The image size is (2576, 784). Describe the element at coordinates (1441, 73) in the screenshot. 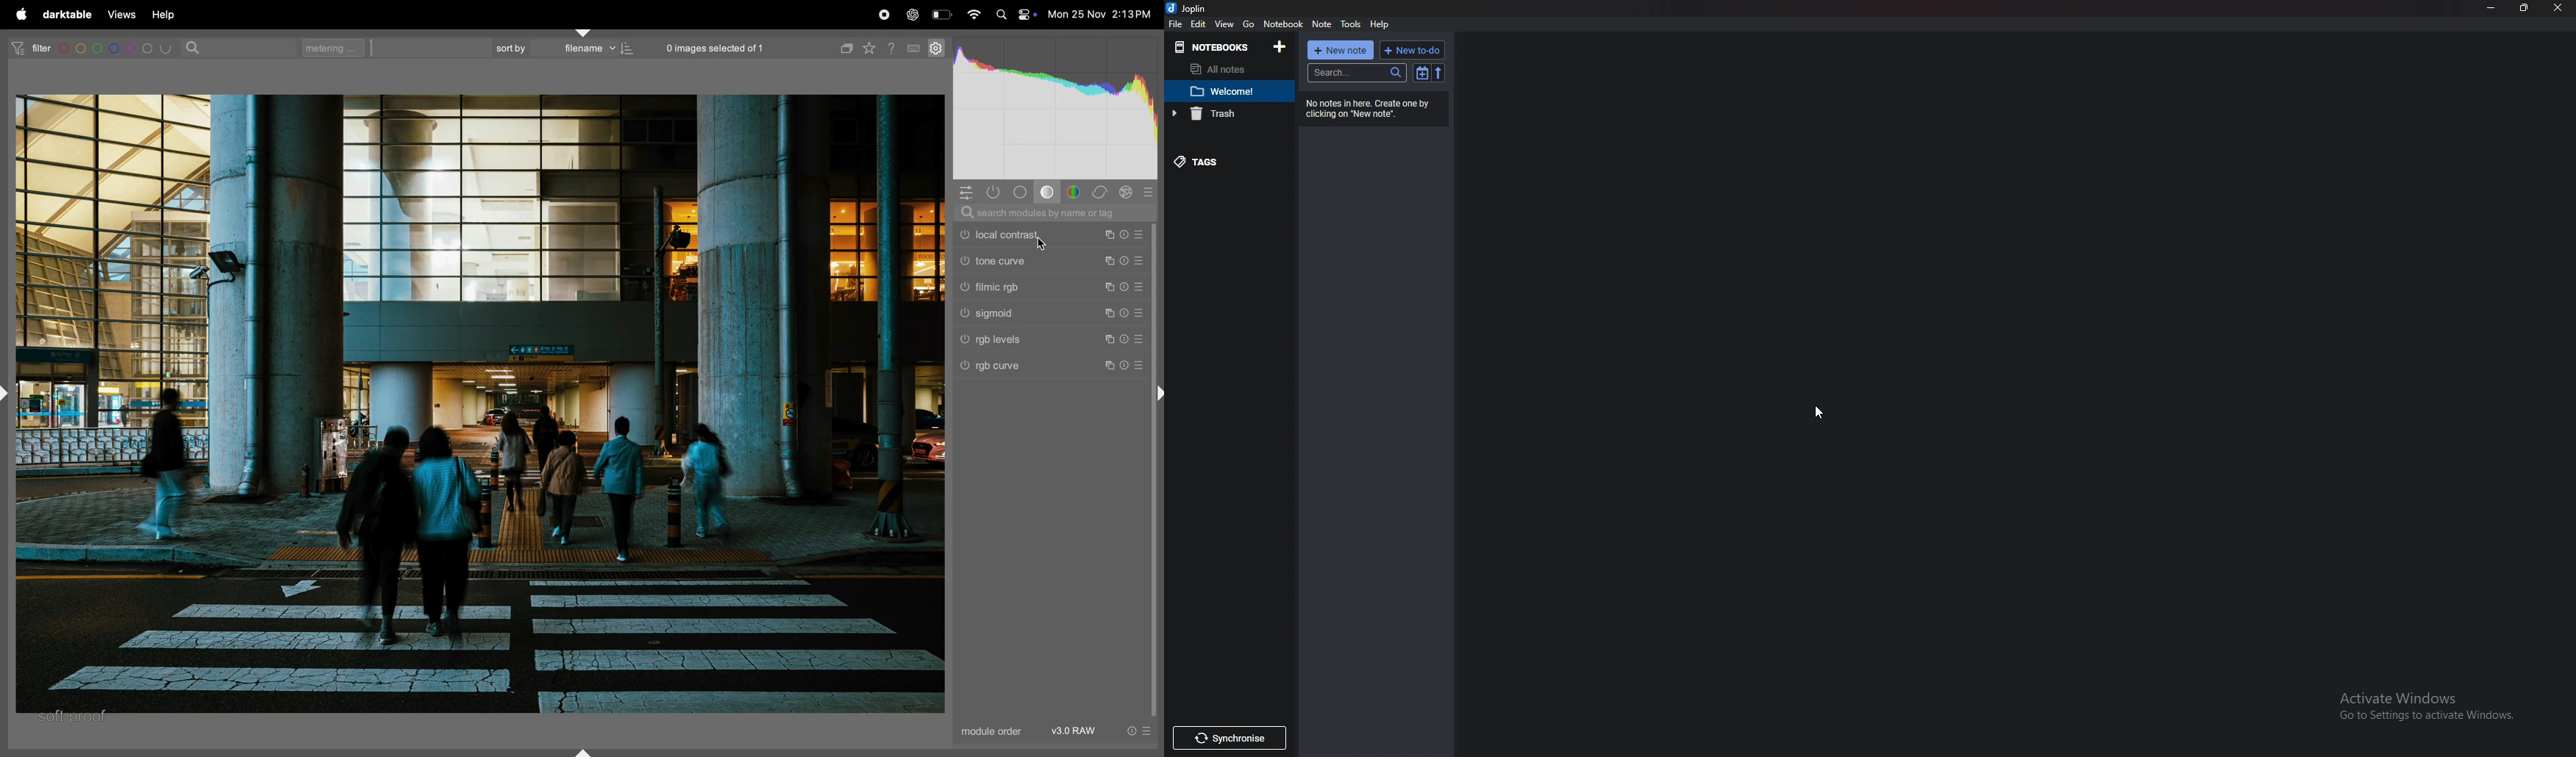

I see `Reverse sort order` at that location.